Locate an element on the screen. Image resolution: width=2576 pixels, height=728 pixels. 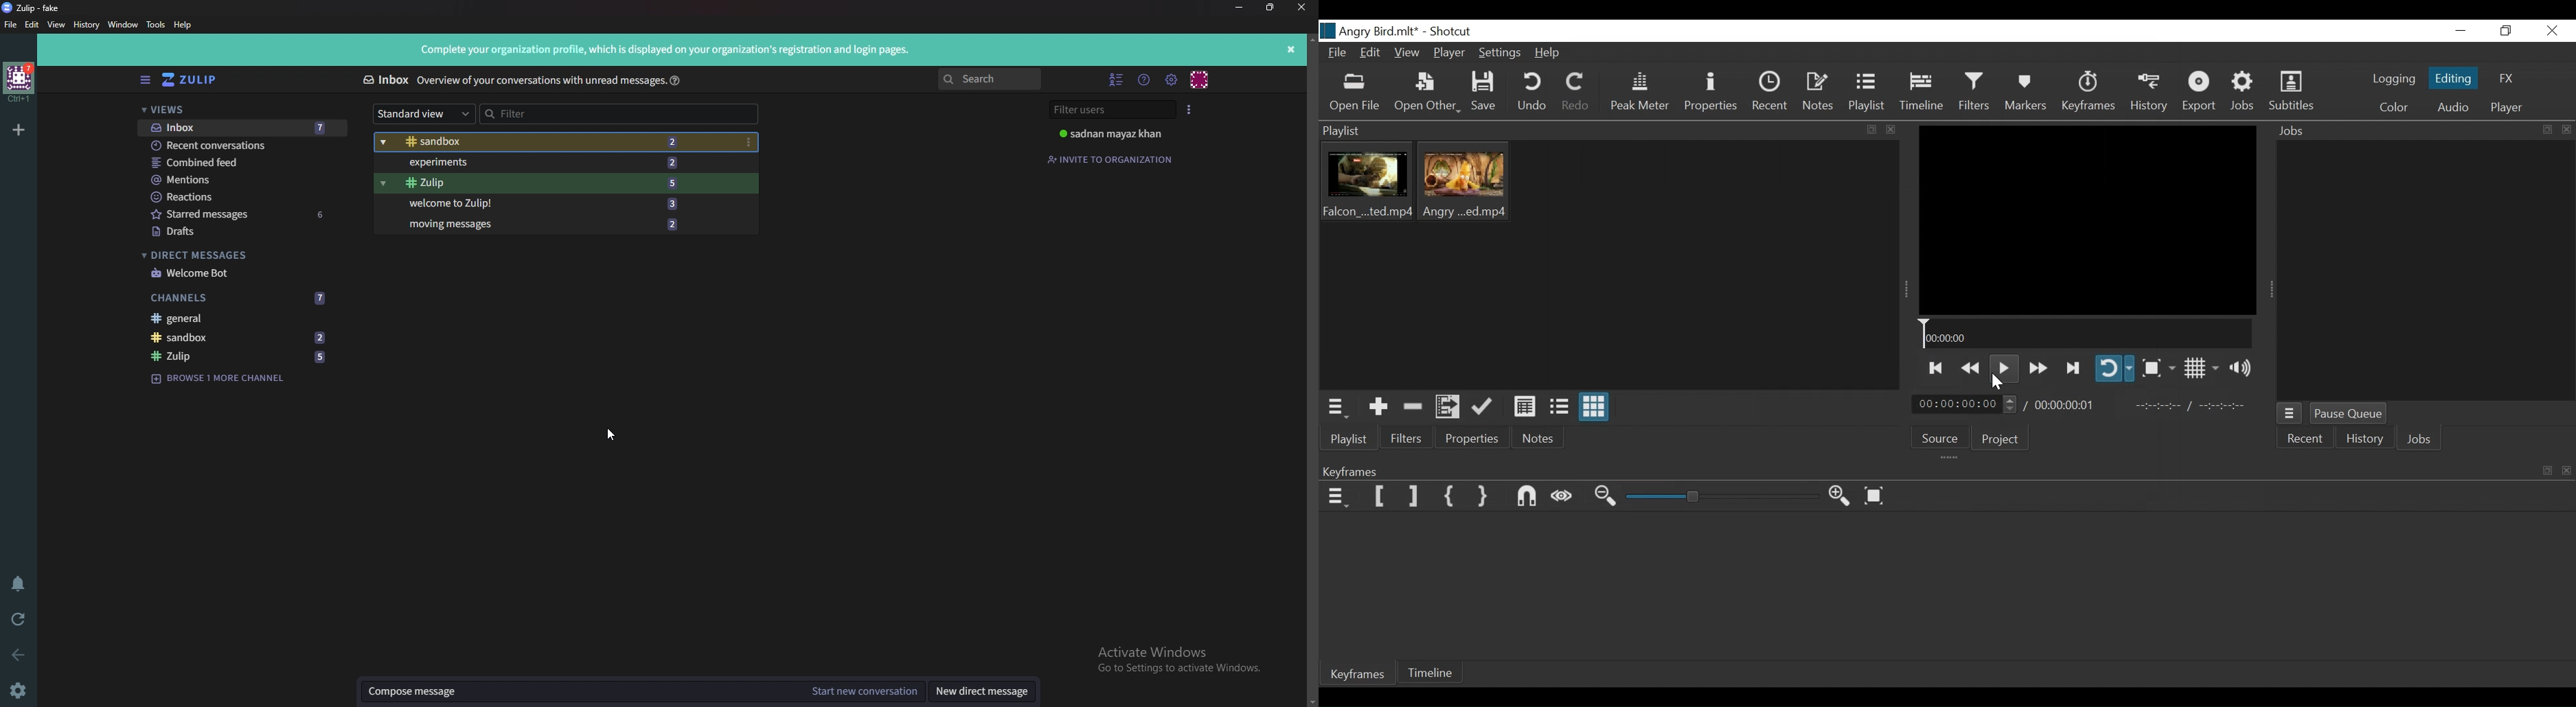
cursor is located at coordinates (608, 434).